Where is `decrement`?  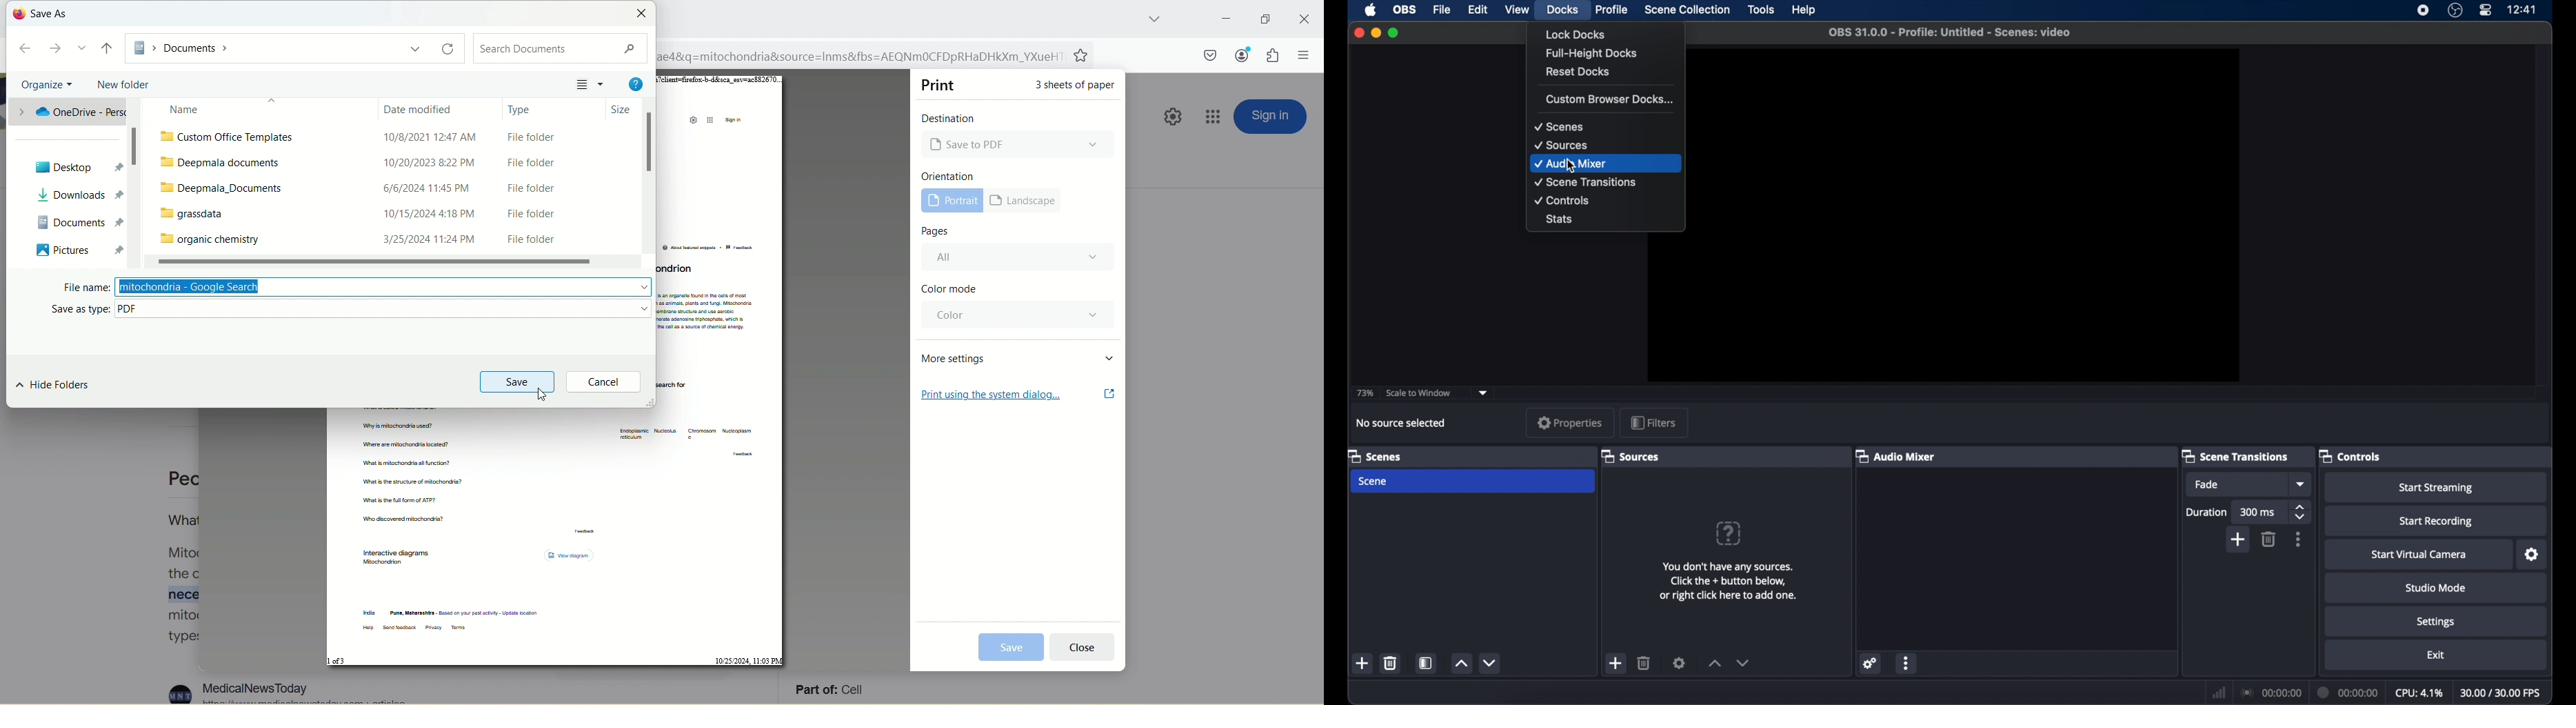 decrement is located at coordinates (1491, 663).